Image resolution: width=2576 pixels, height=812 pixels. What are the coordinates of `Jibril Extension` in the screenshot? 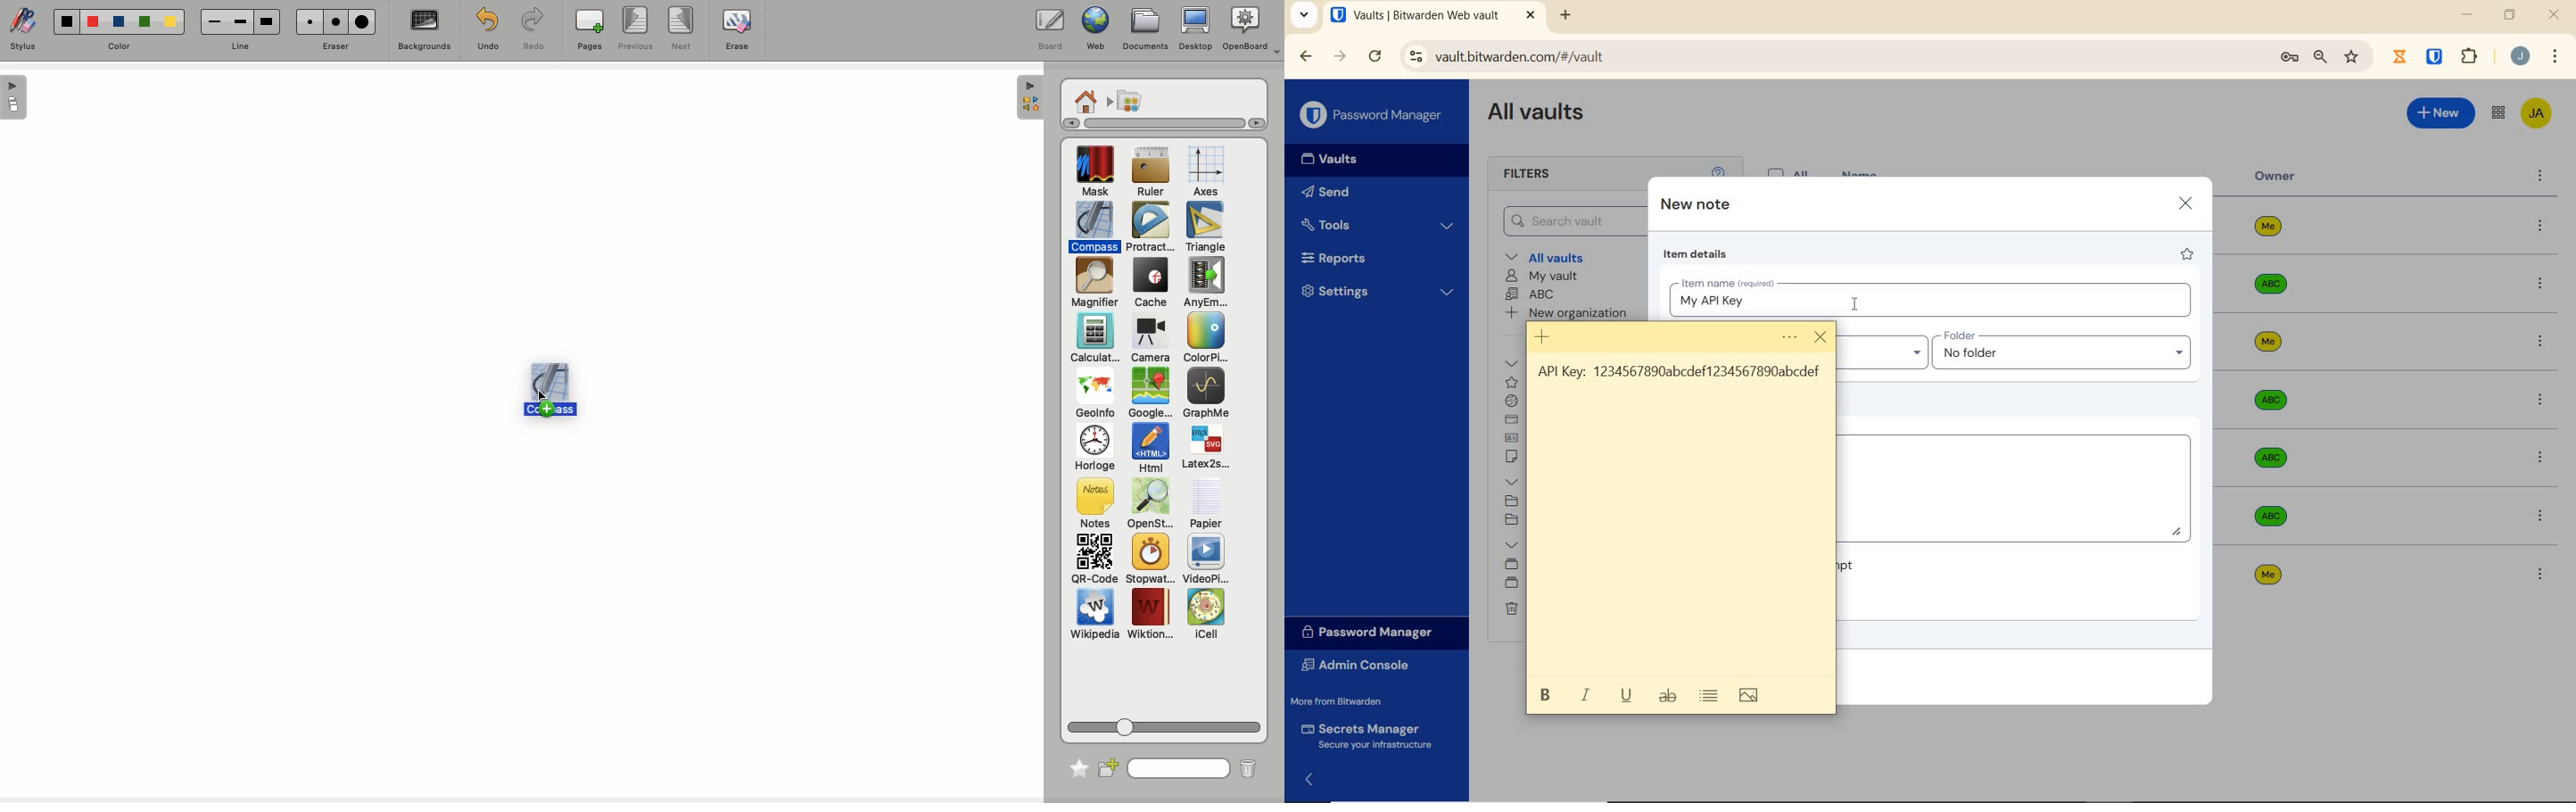 It's located at (2402, 56).